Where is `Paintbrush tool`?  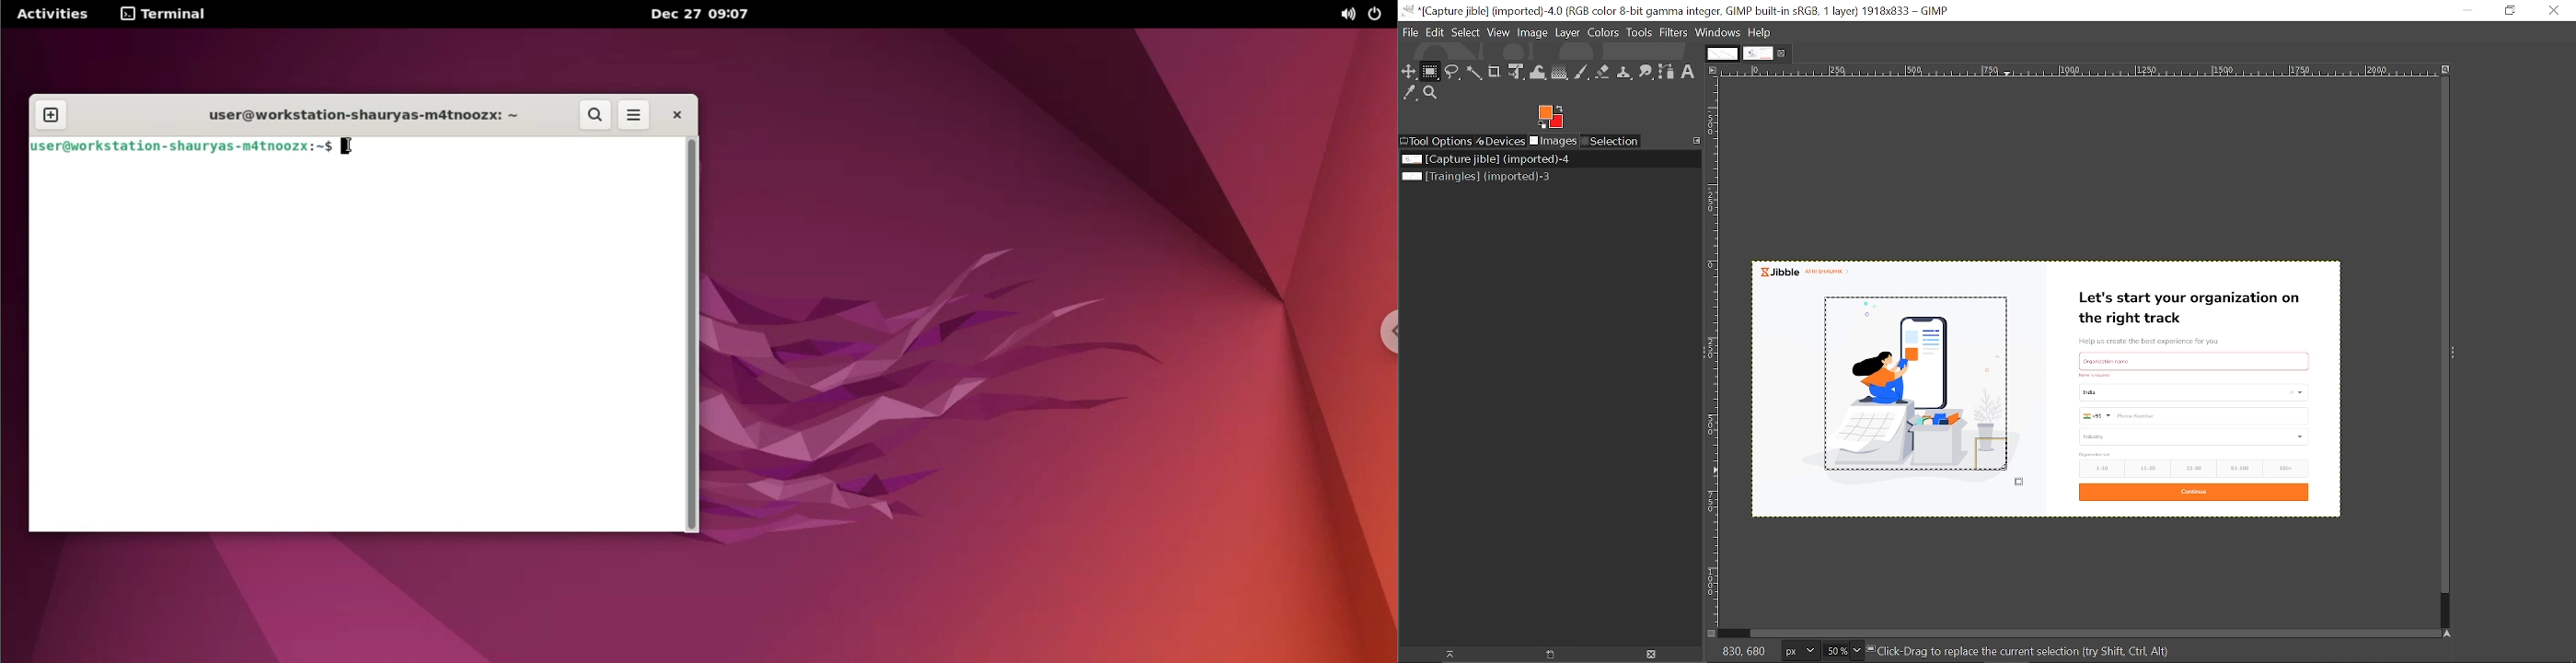
Paintbrush tool is located at coordinates (1583, 71).